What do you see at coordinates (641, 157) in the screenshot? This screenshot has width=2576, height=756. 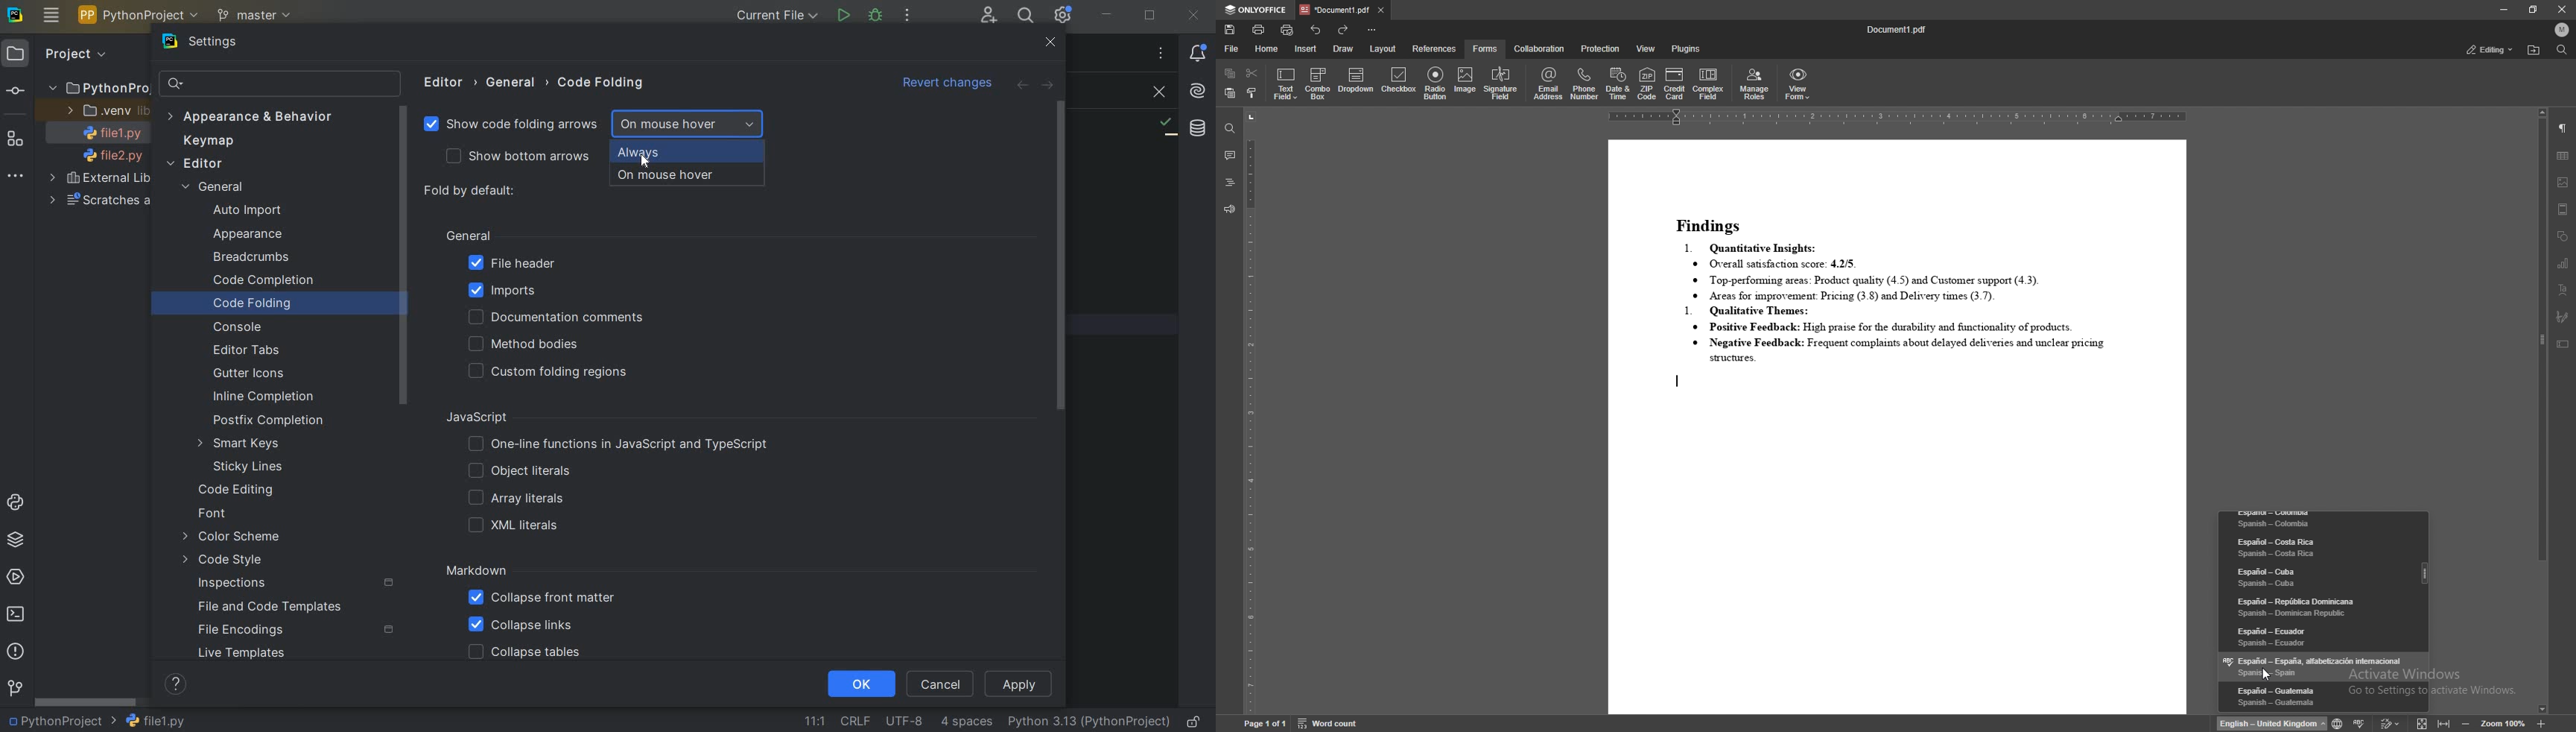 I see `Cursor Position` at bounding box center [641, 157].